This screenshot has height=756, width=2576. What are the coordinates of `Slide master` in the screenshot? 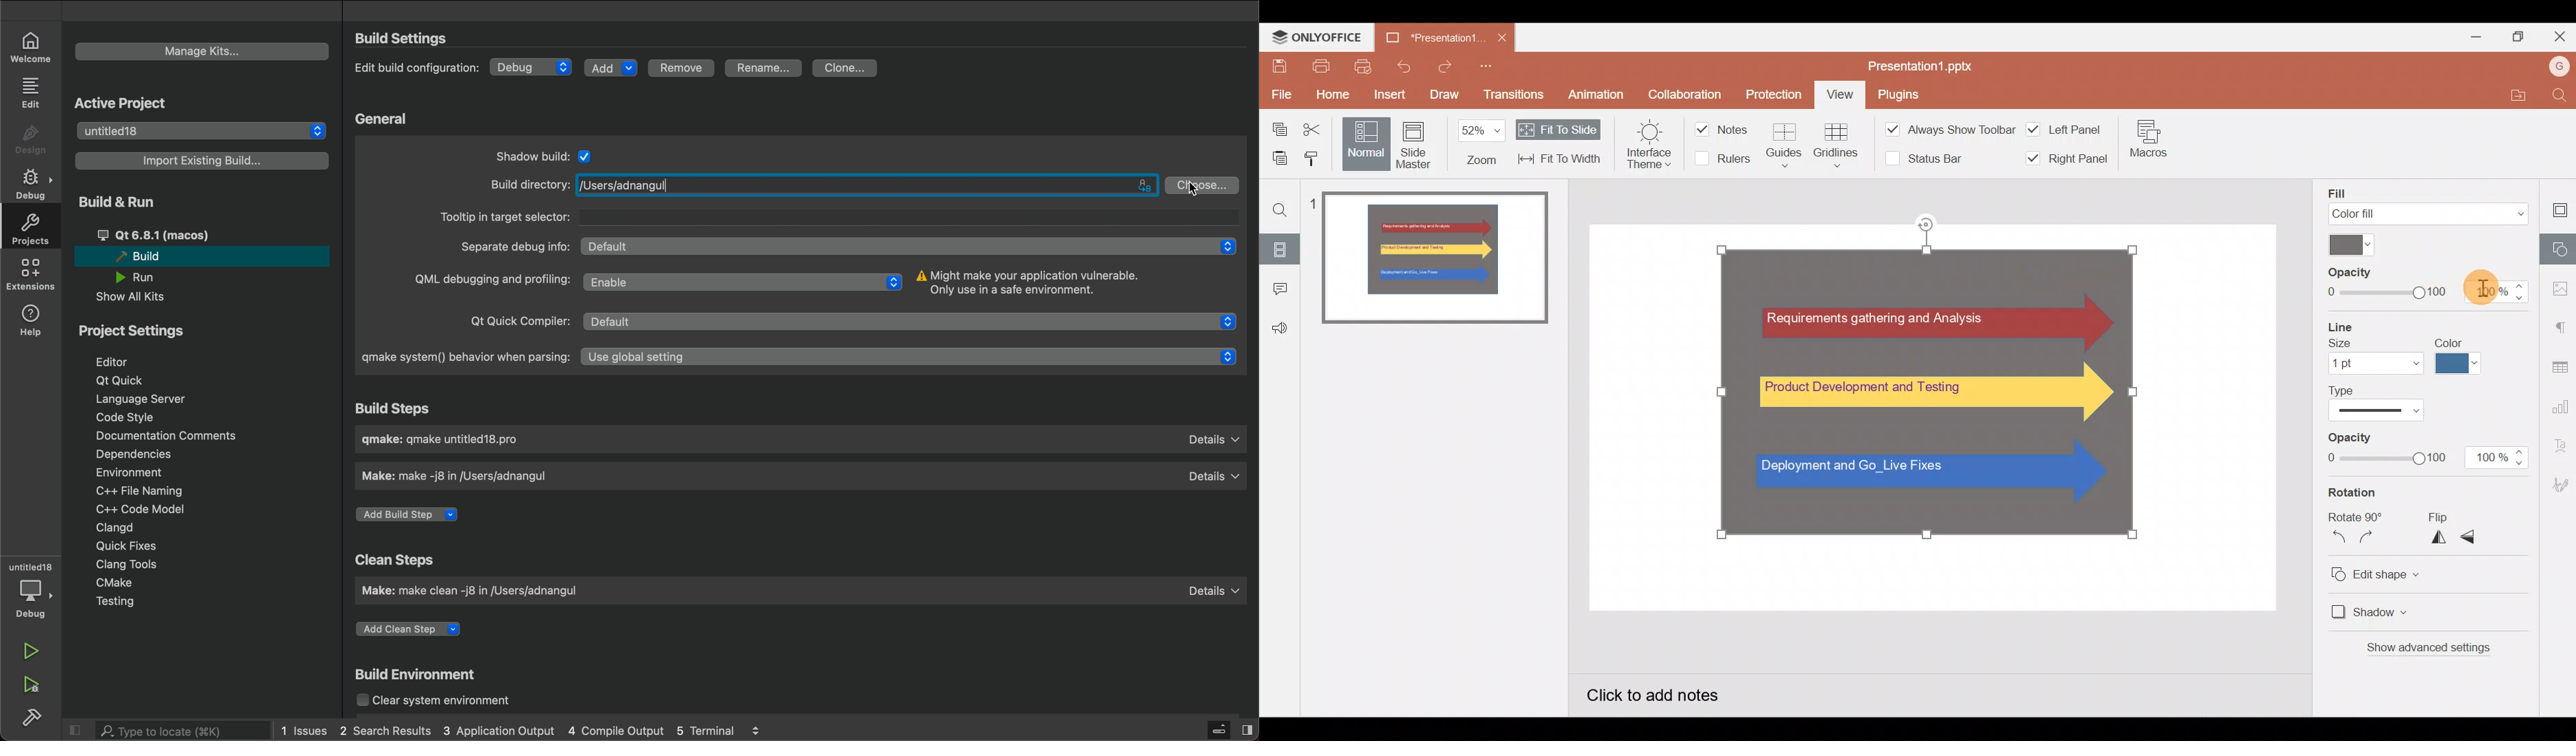 It's located at (1414, 145).